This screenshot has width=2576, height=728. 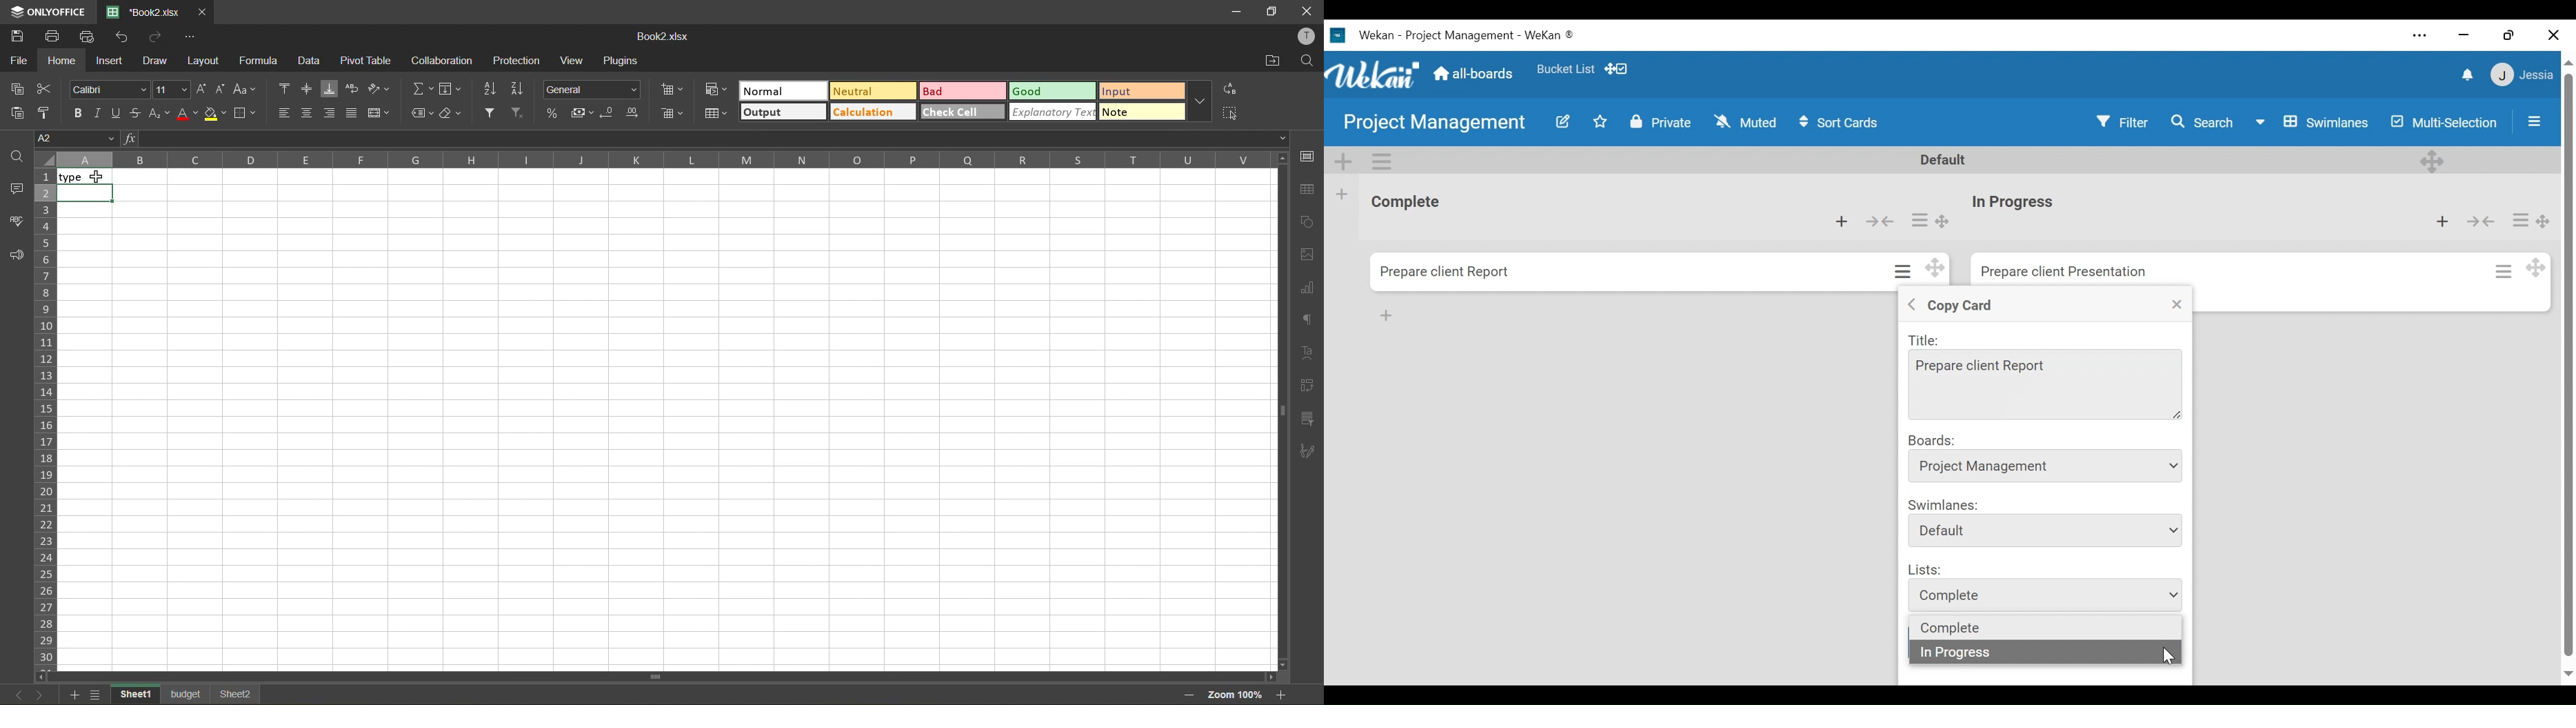 What do you see at coordinates (2541, 121) in the screenshot?
I see `Sidebar` at bounding box center [2541, 121].